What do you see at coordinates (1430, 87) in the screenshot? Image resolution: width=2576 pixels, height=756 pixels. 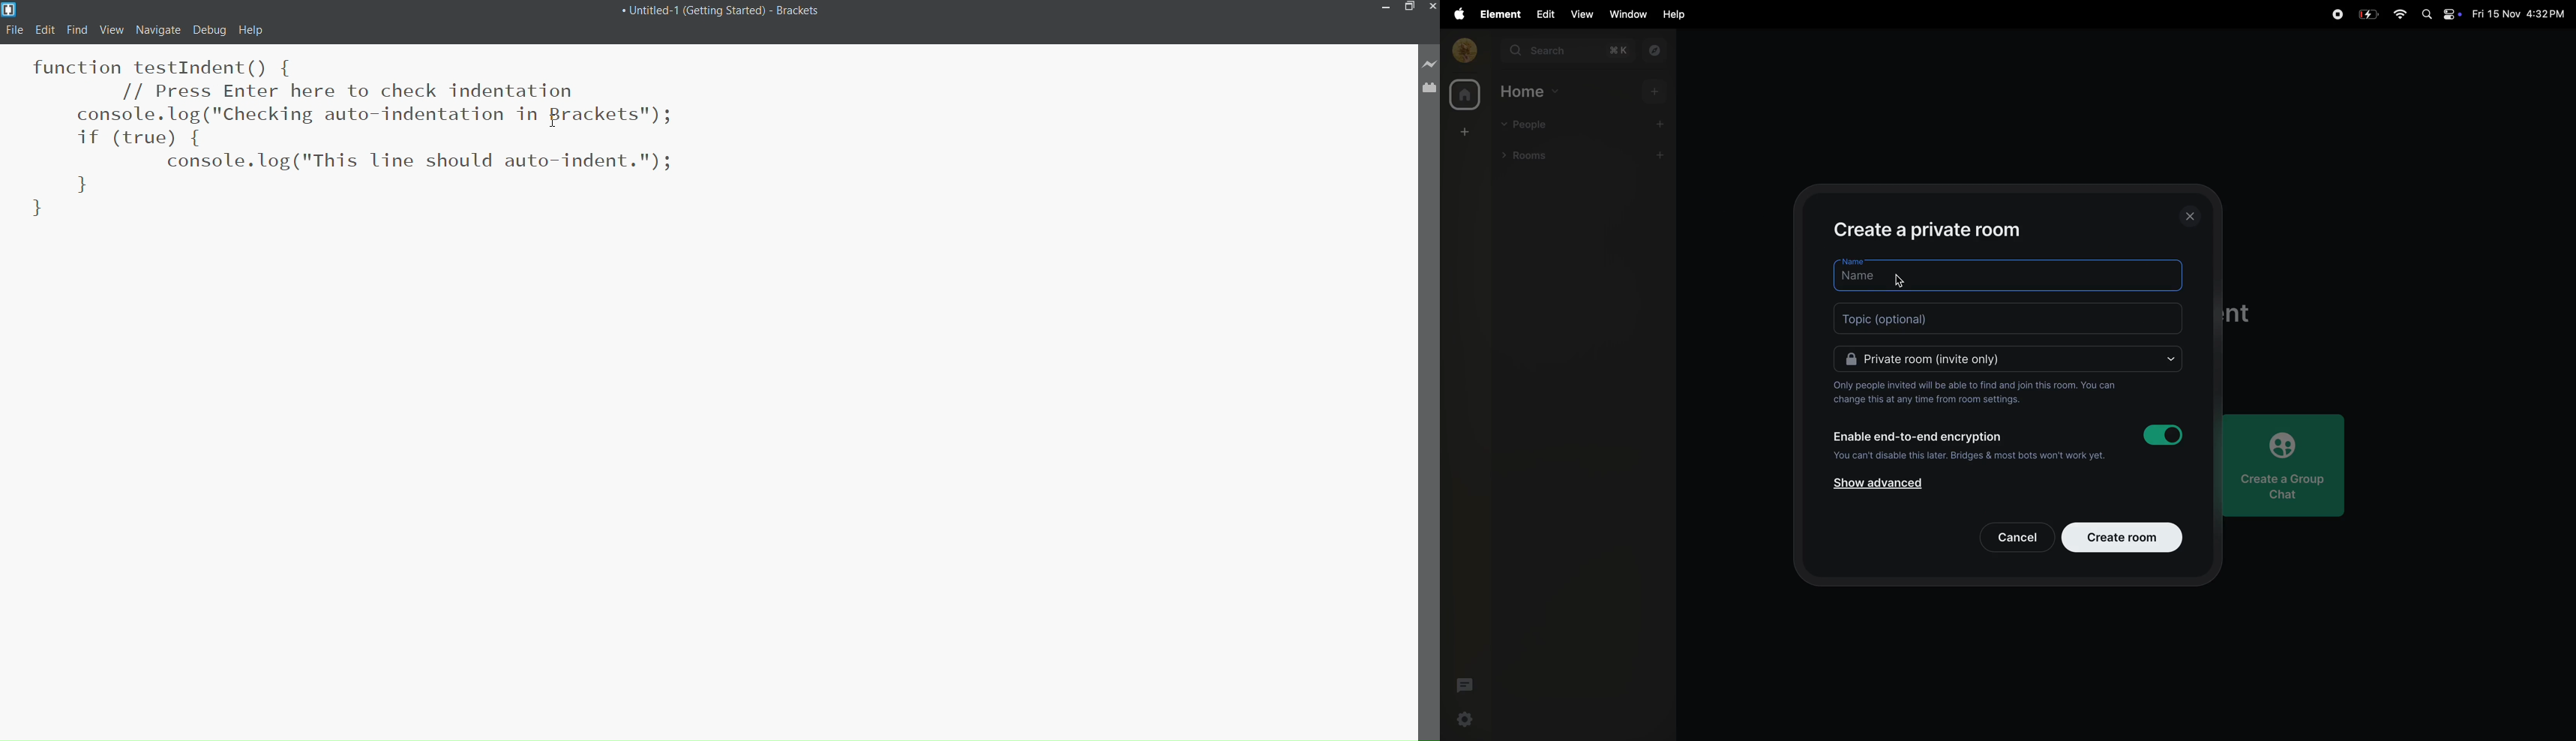 I see `Extension Manager` at bounding box center [1430, 87].